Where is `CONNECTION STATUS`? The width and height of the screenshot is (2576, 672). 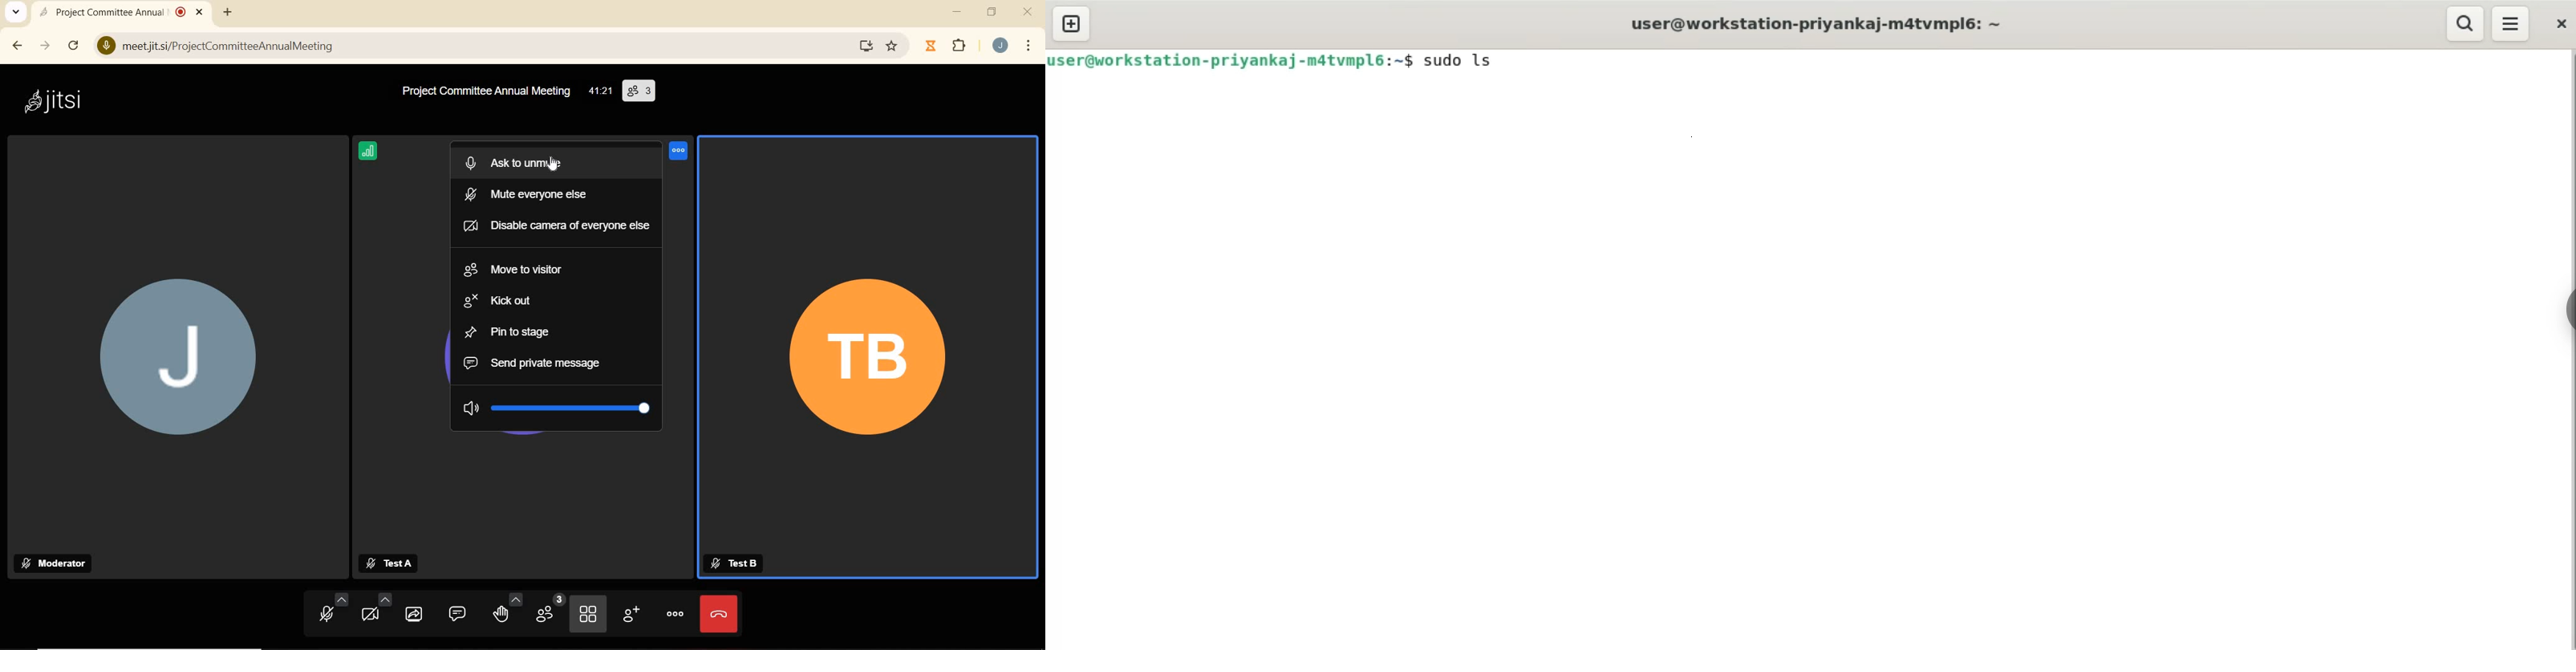 CONNECTION STATUS is located at coordinates (369, 153).